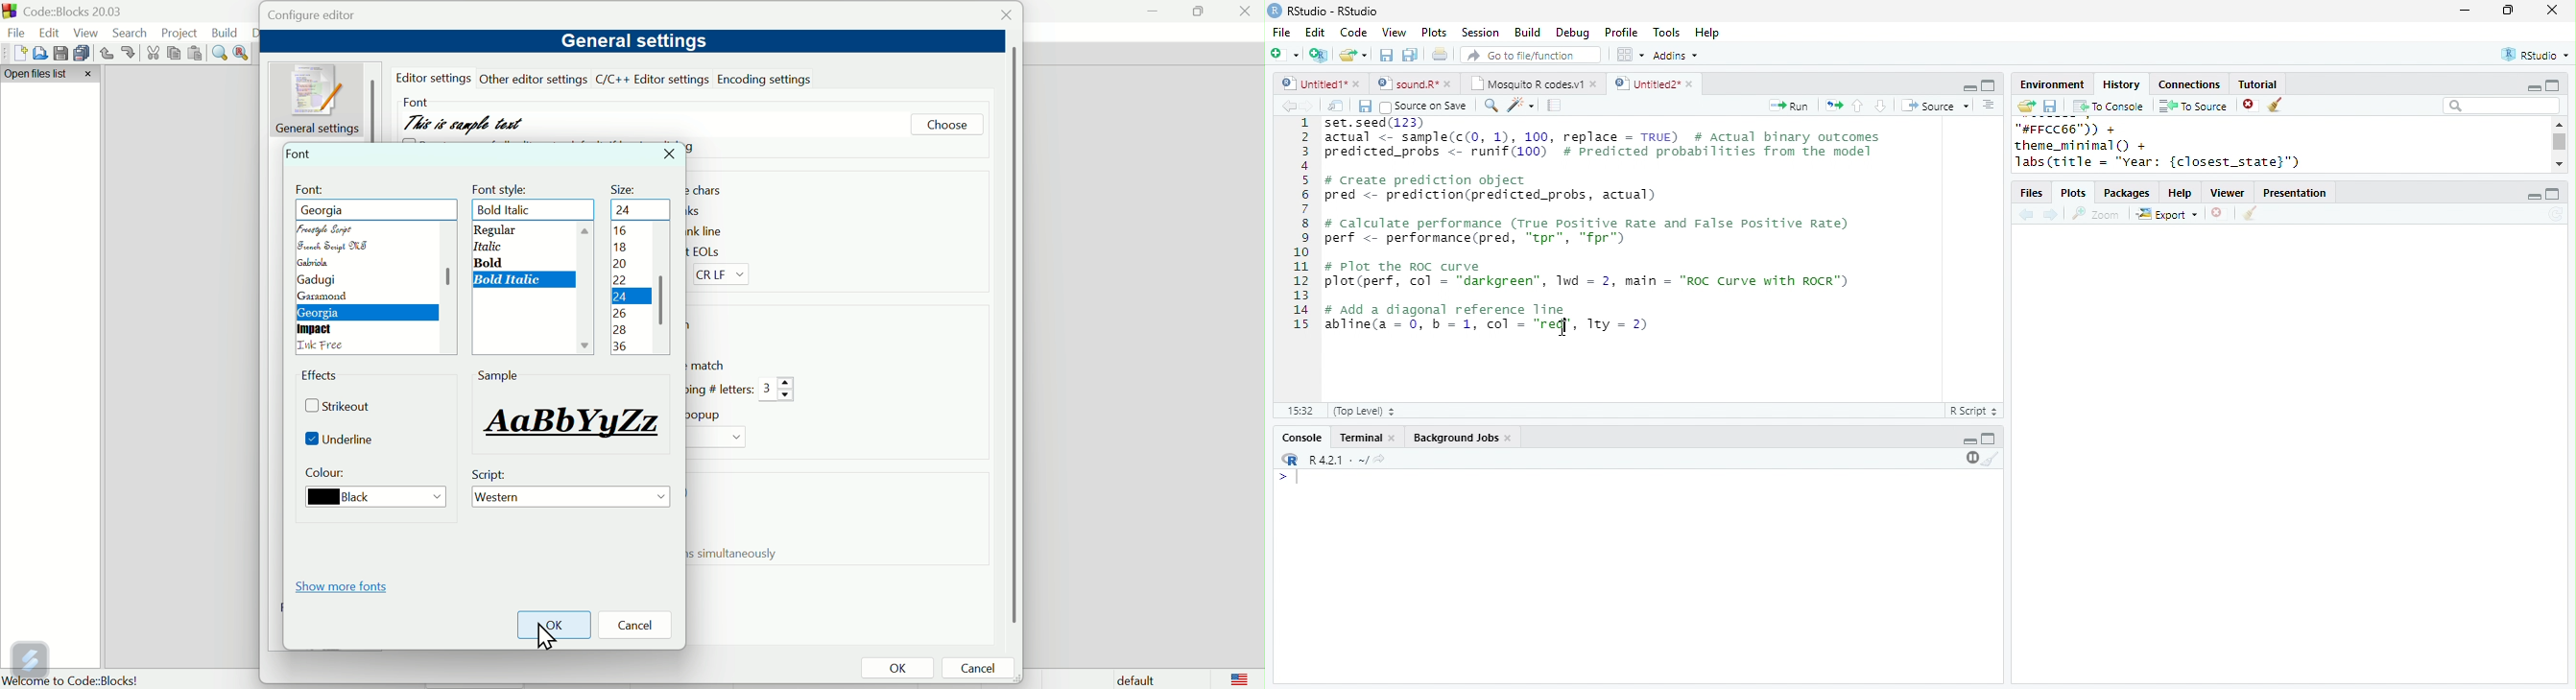  I want to click on Top Level, so click(1366, 411).